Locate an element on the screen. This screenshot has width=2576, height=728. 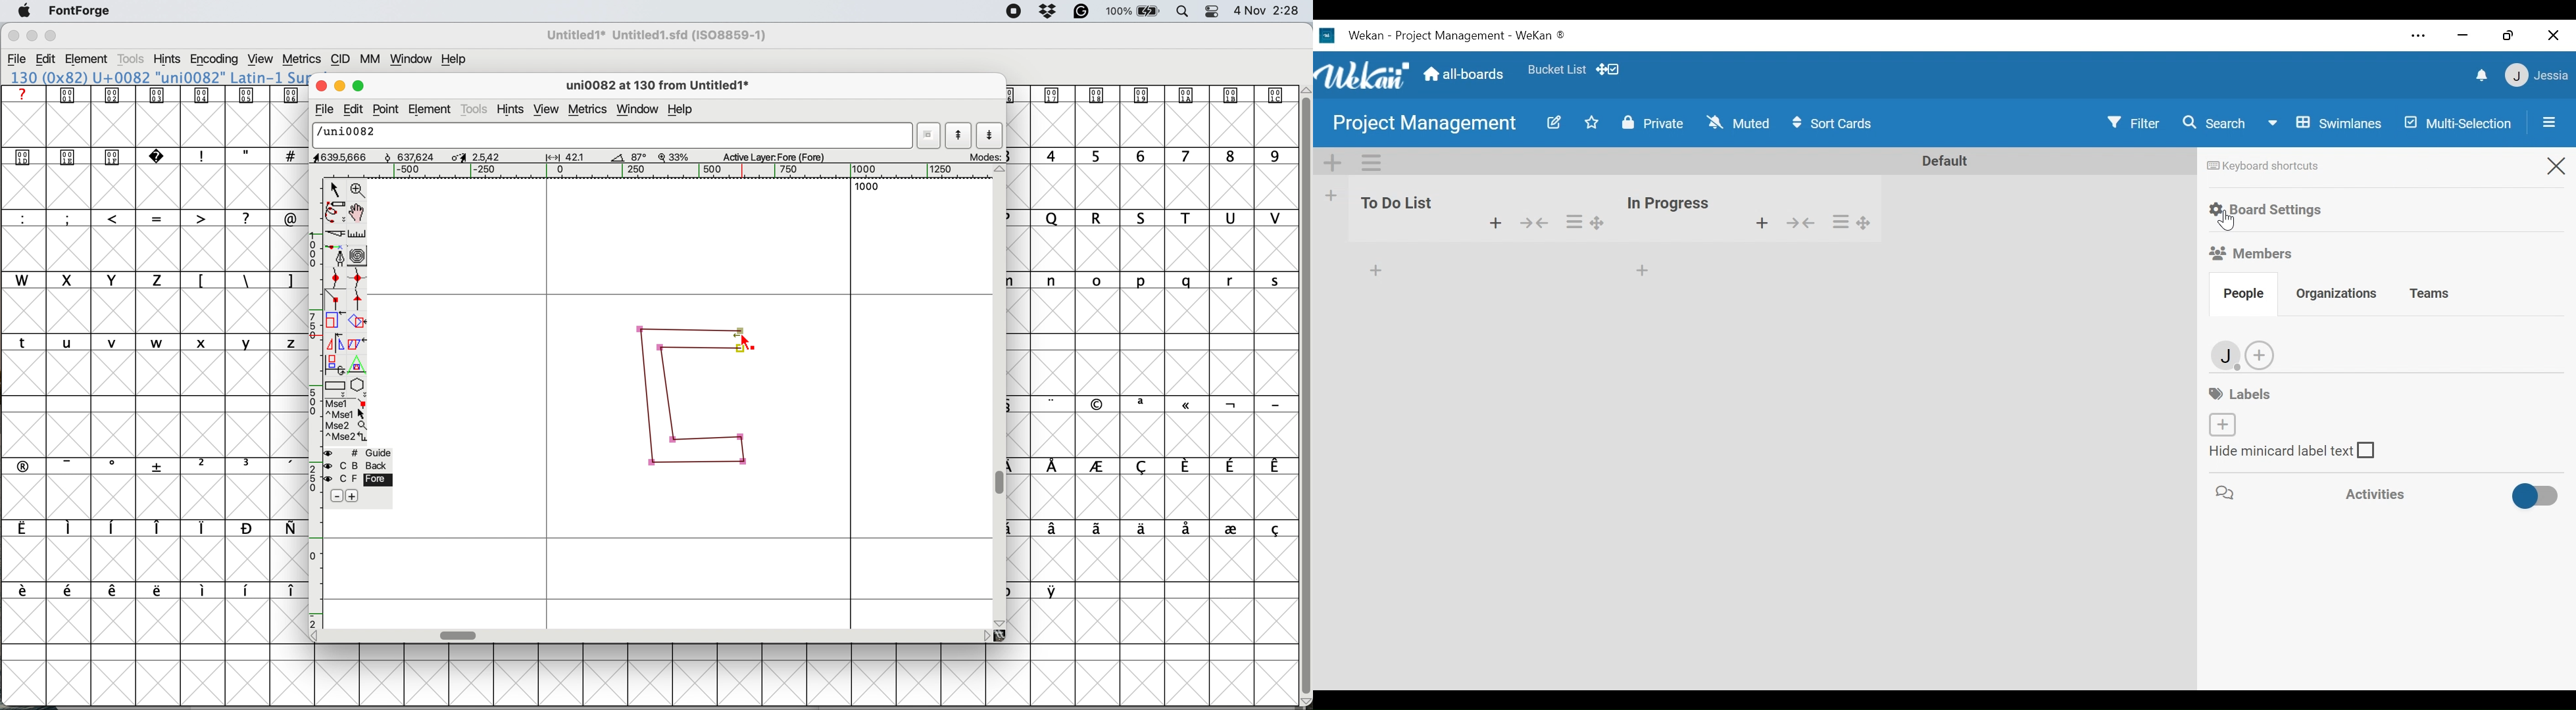
lowercase letters is located at coordinates (1161, 281).